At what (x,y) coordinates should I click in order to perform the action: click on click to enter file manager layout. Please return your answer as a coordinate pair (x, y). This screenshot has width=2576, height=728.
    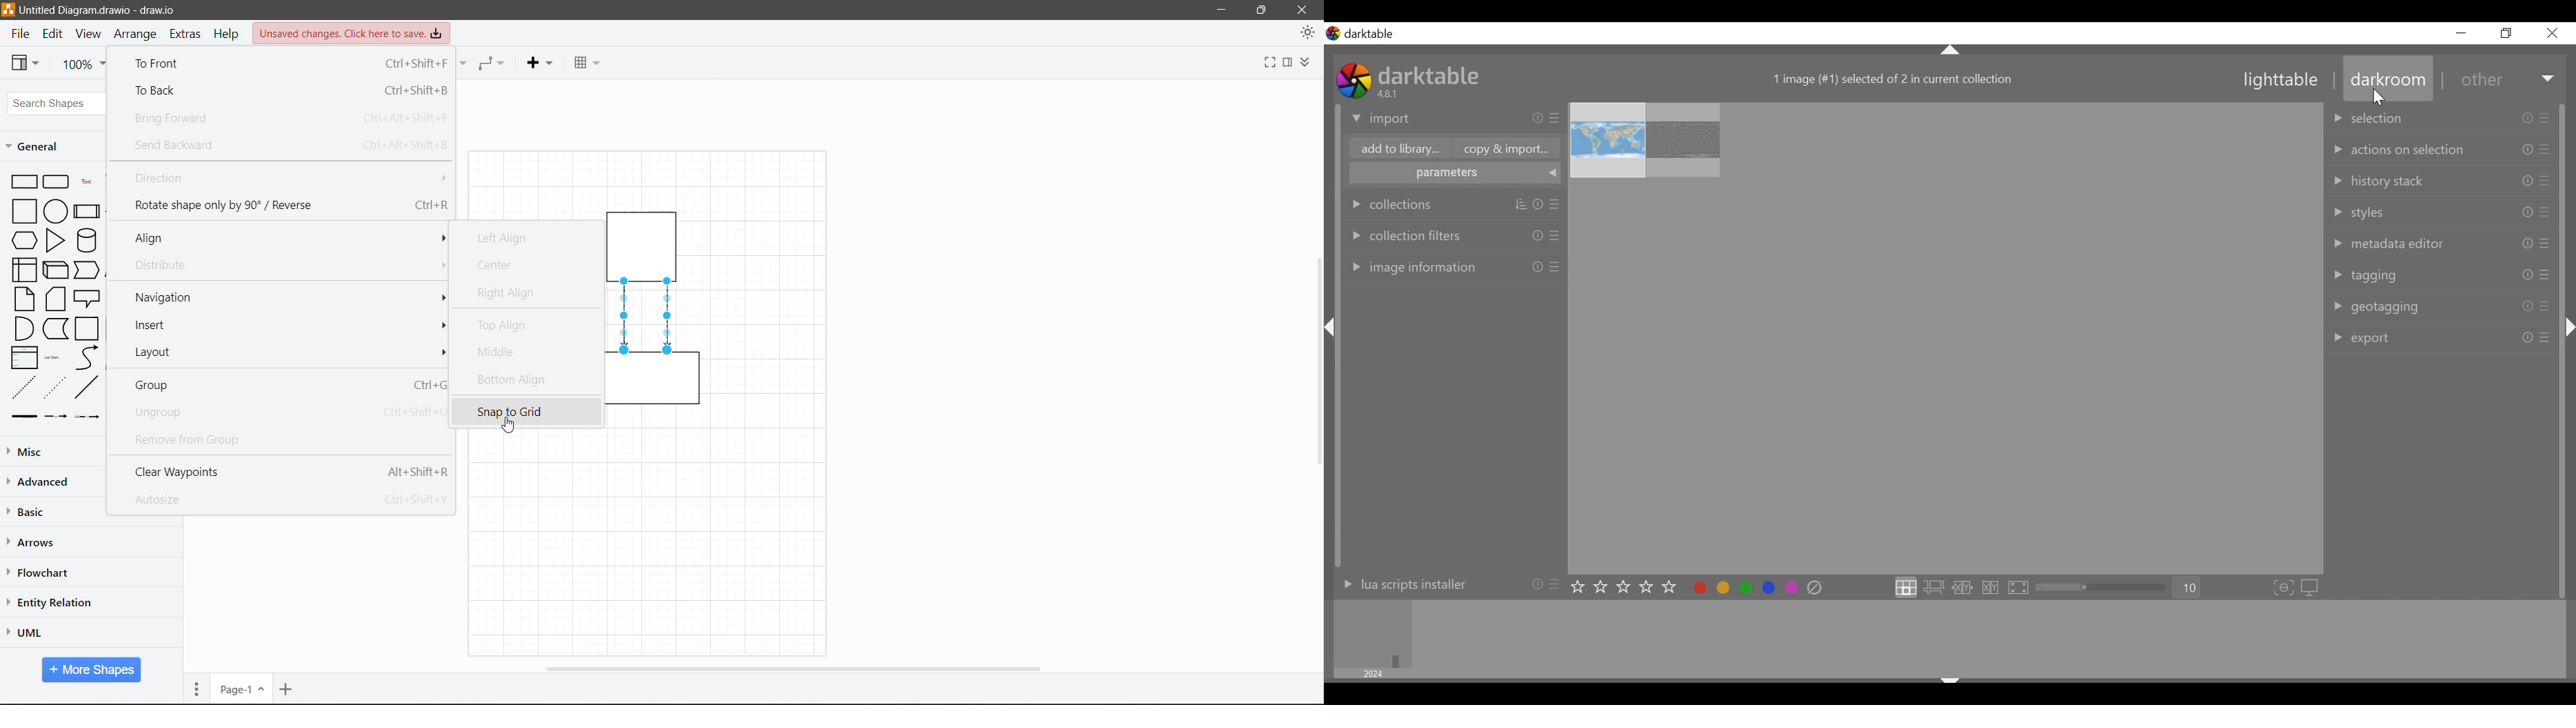
    Looking at the image, I should click on (1905, 588).